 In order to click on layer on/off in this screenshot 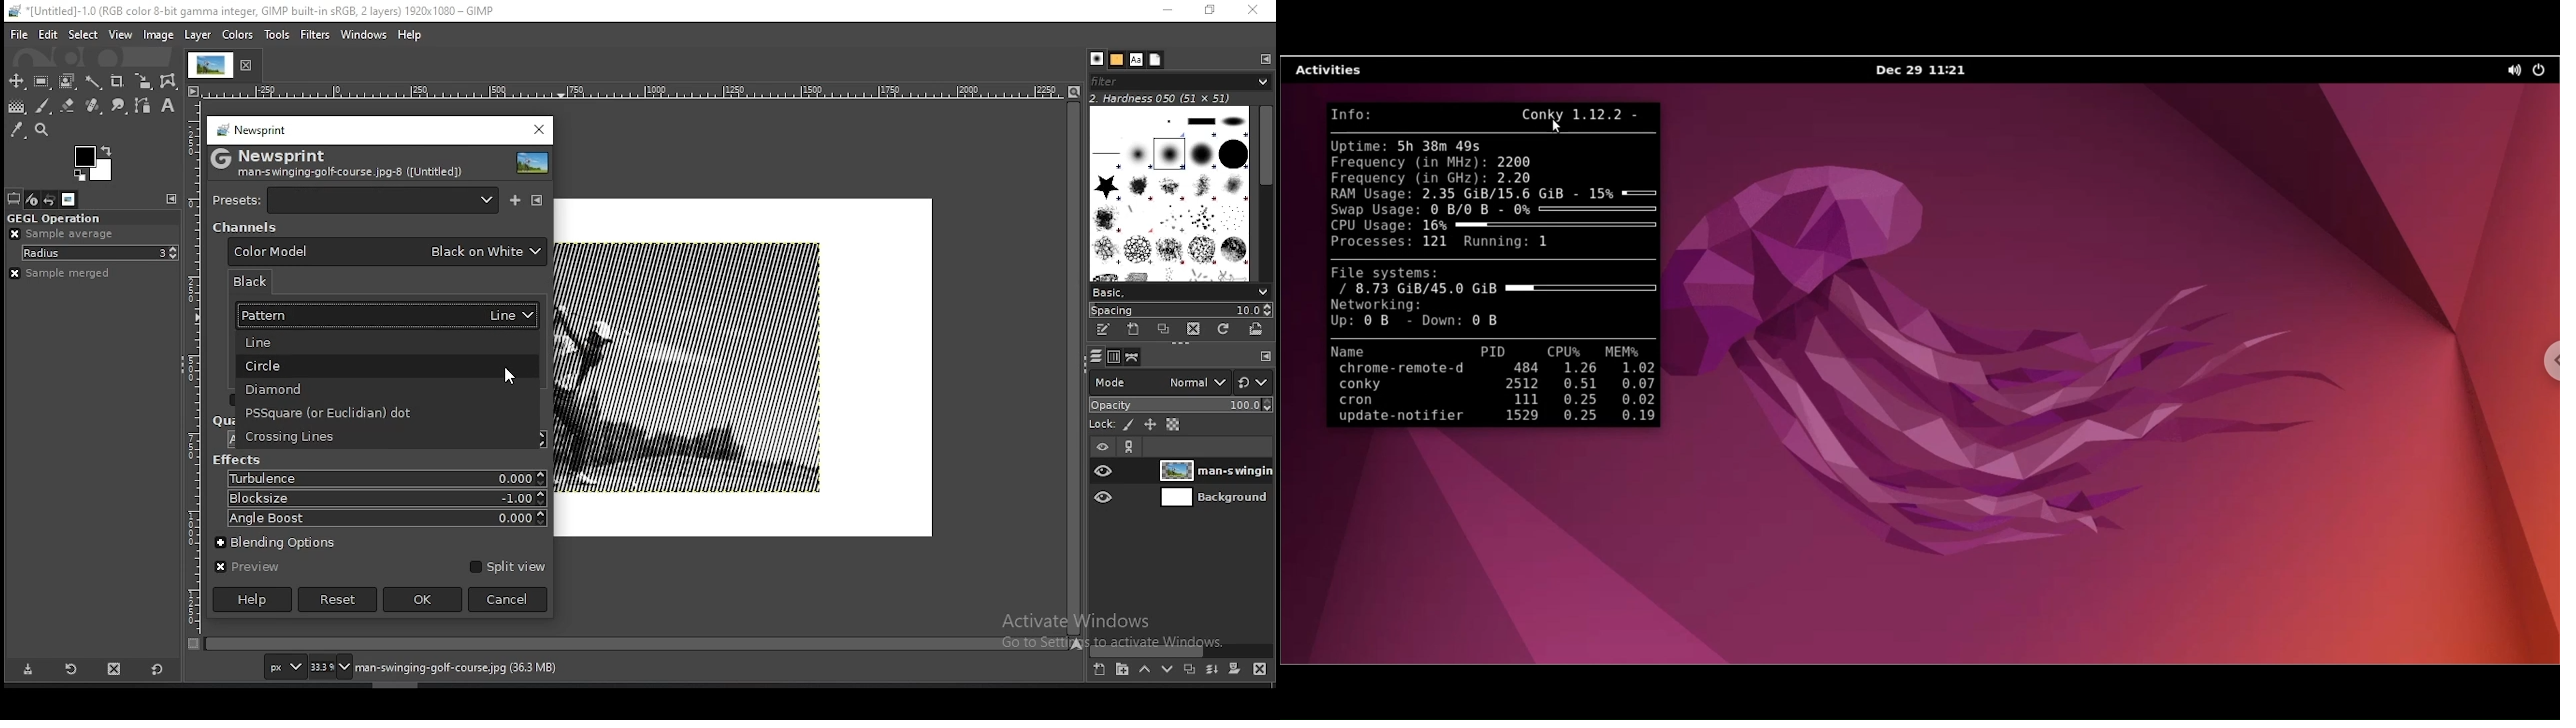, I will do `click(1103, 445)`.